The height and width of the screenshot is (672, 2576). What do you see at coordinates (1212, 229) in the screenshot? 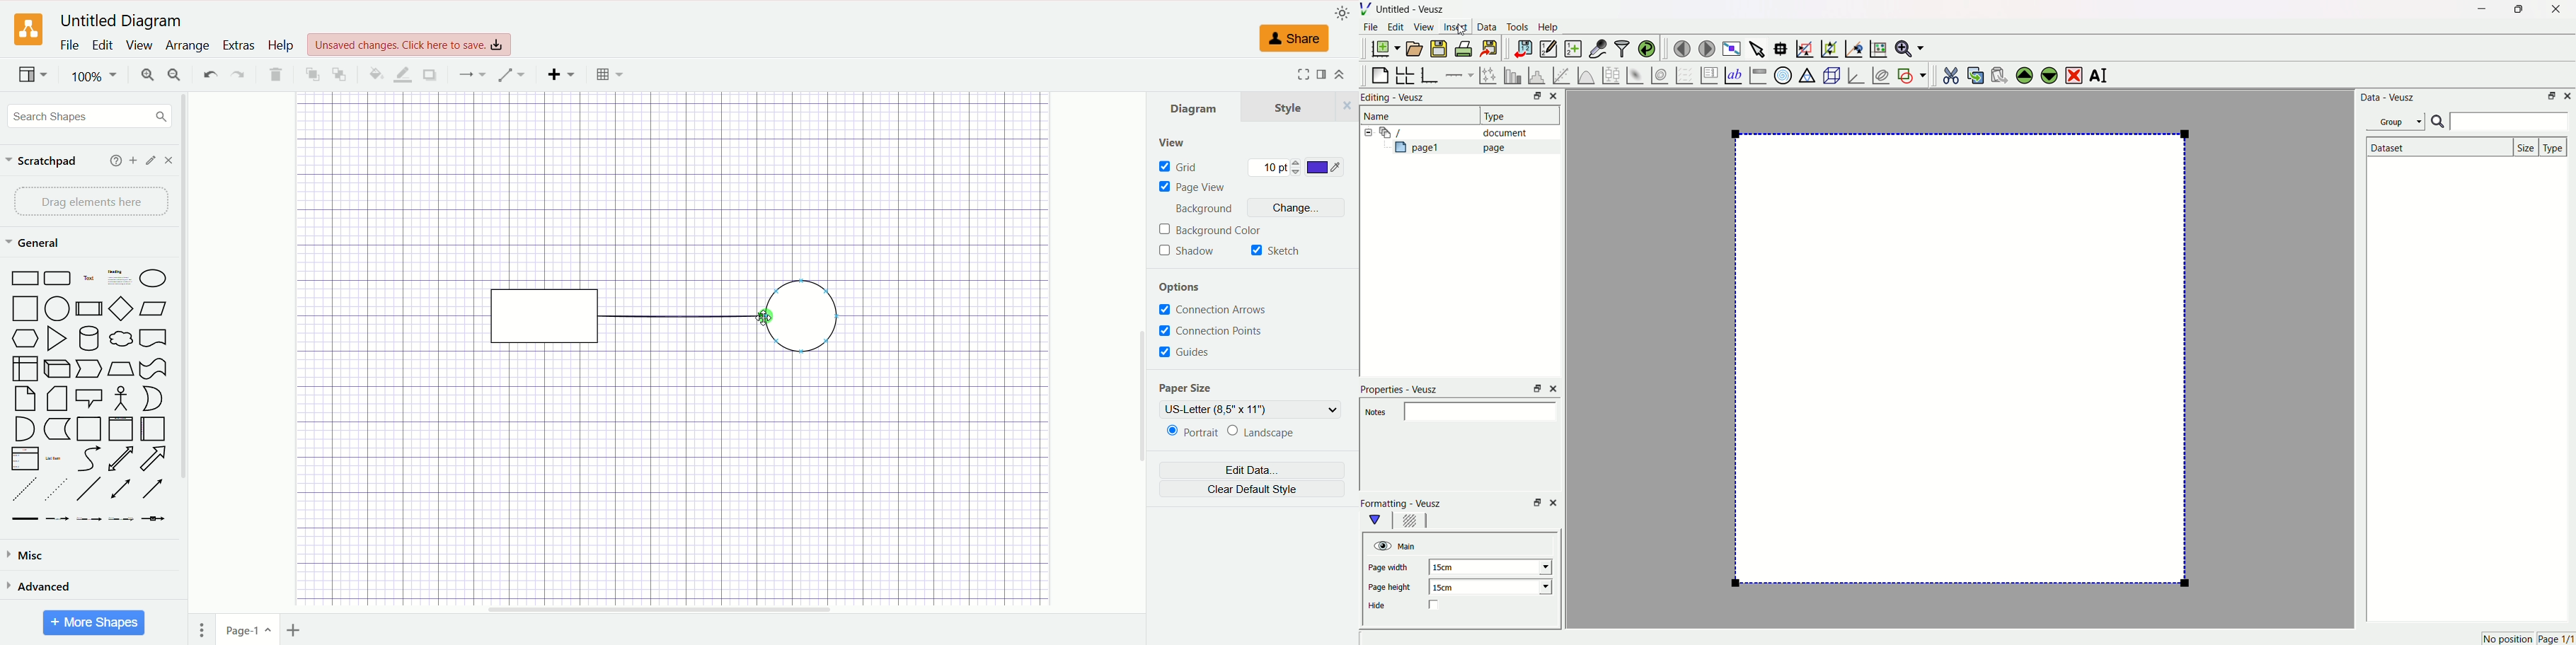
I see `background color` at bounding box center [1212, 229].